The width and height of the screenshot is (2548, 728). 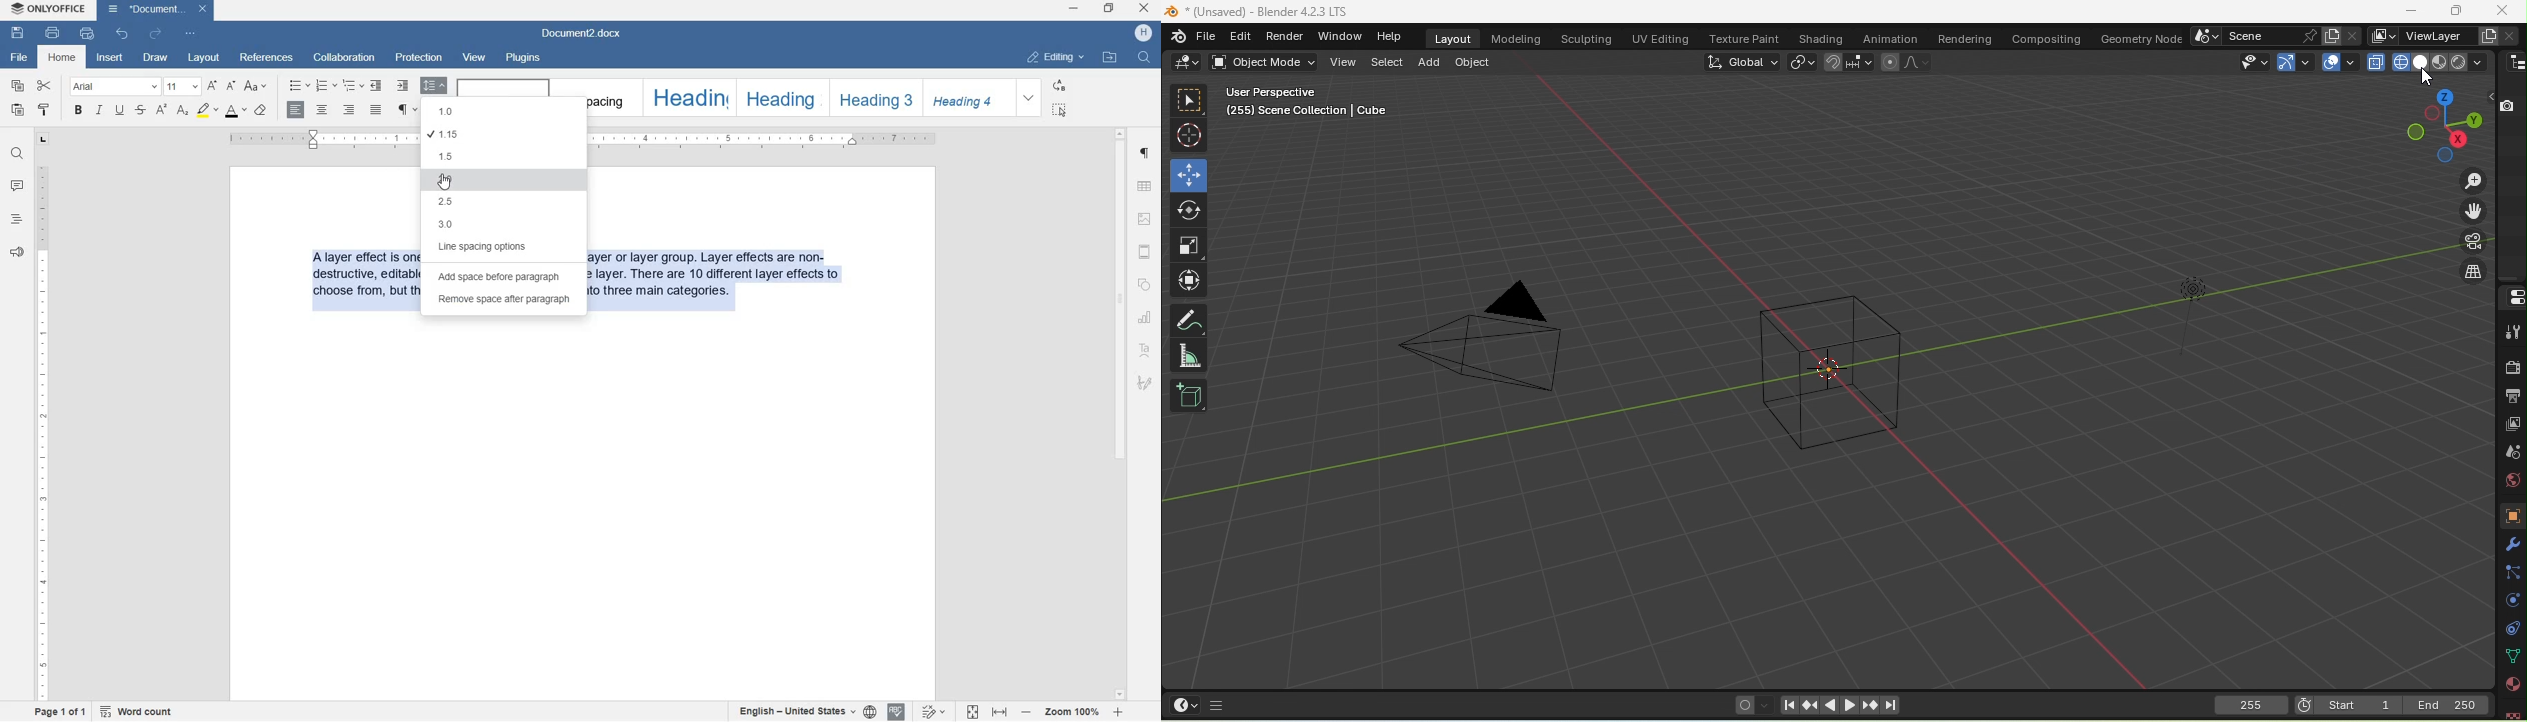 I want to click on Help, so click(x=1388, y=36).